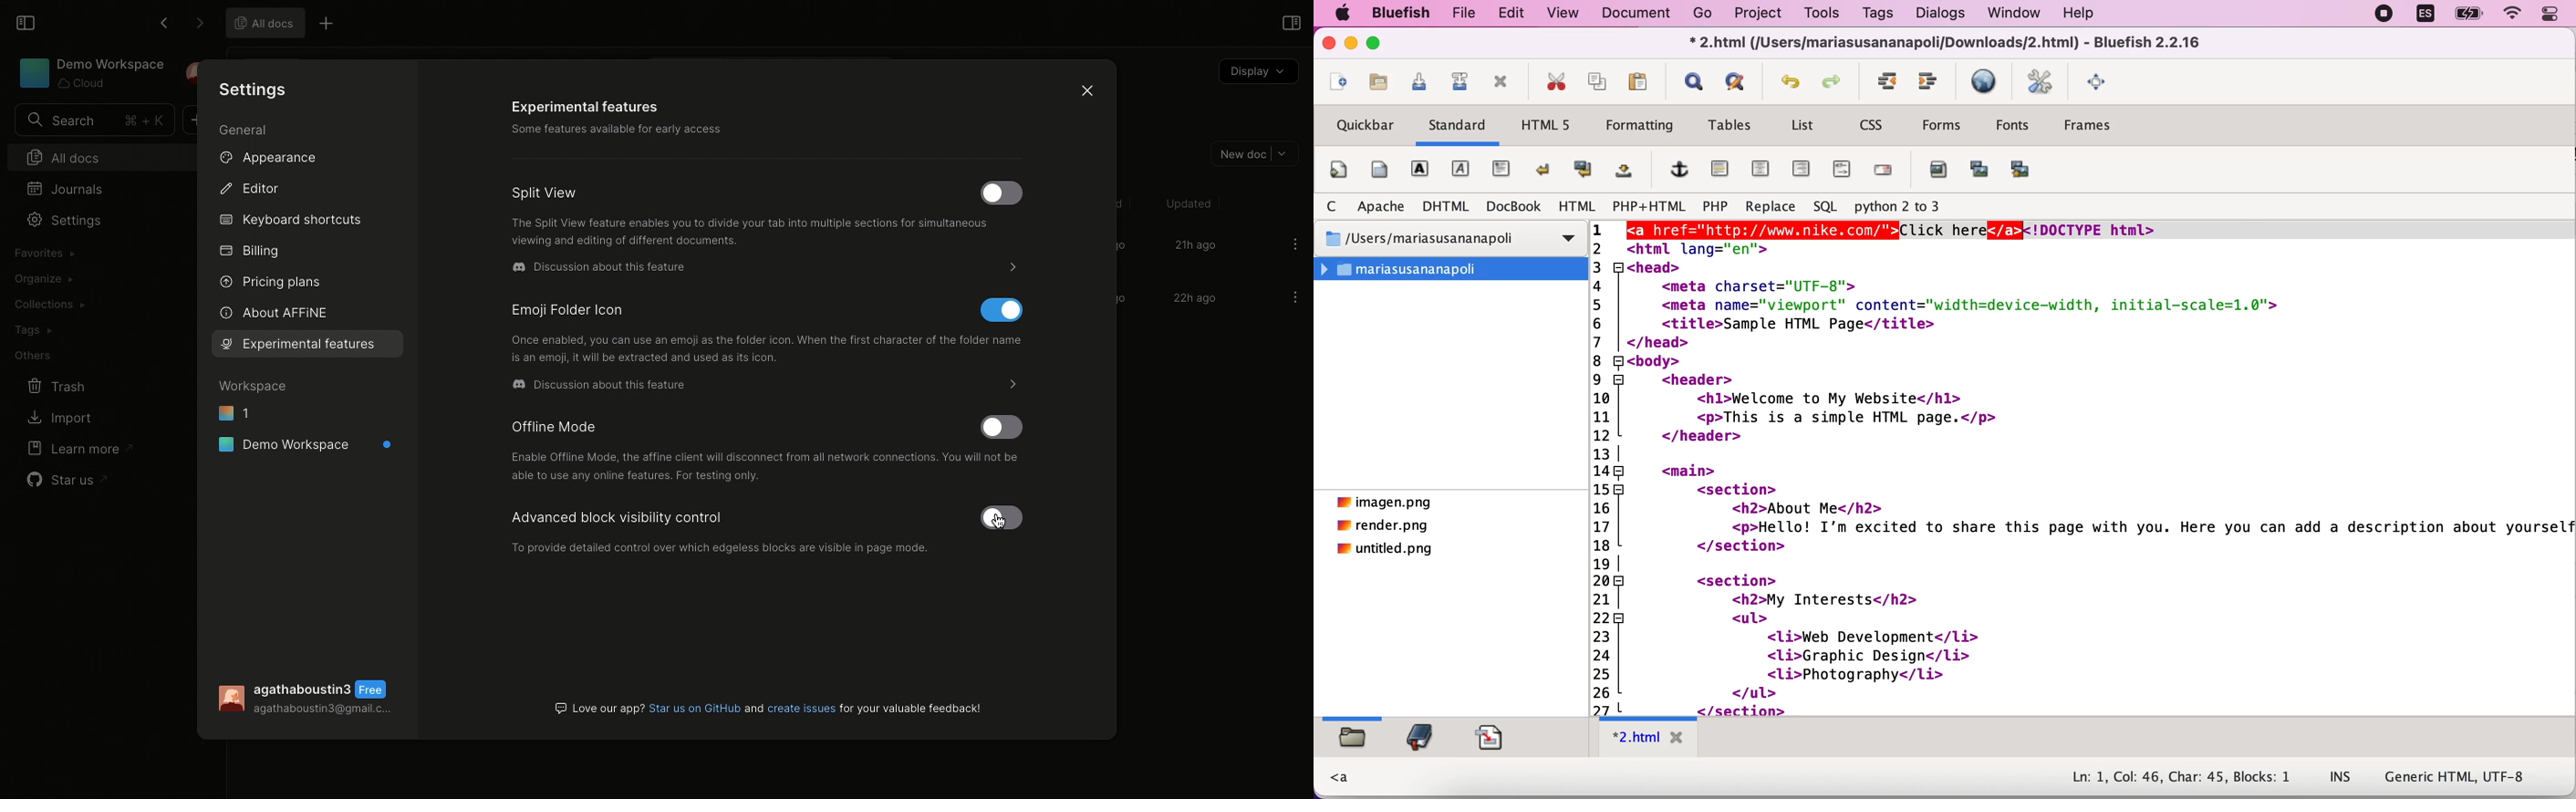  I want to click on Import workspace, so click(86, 252).